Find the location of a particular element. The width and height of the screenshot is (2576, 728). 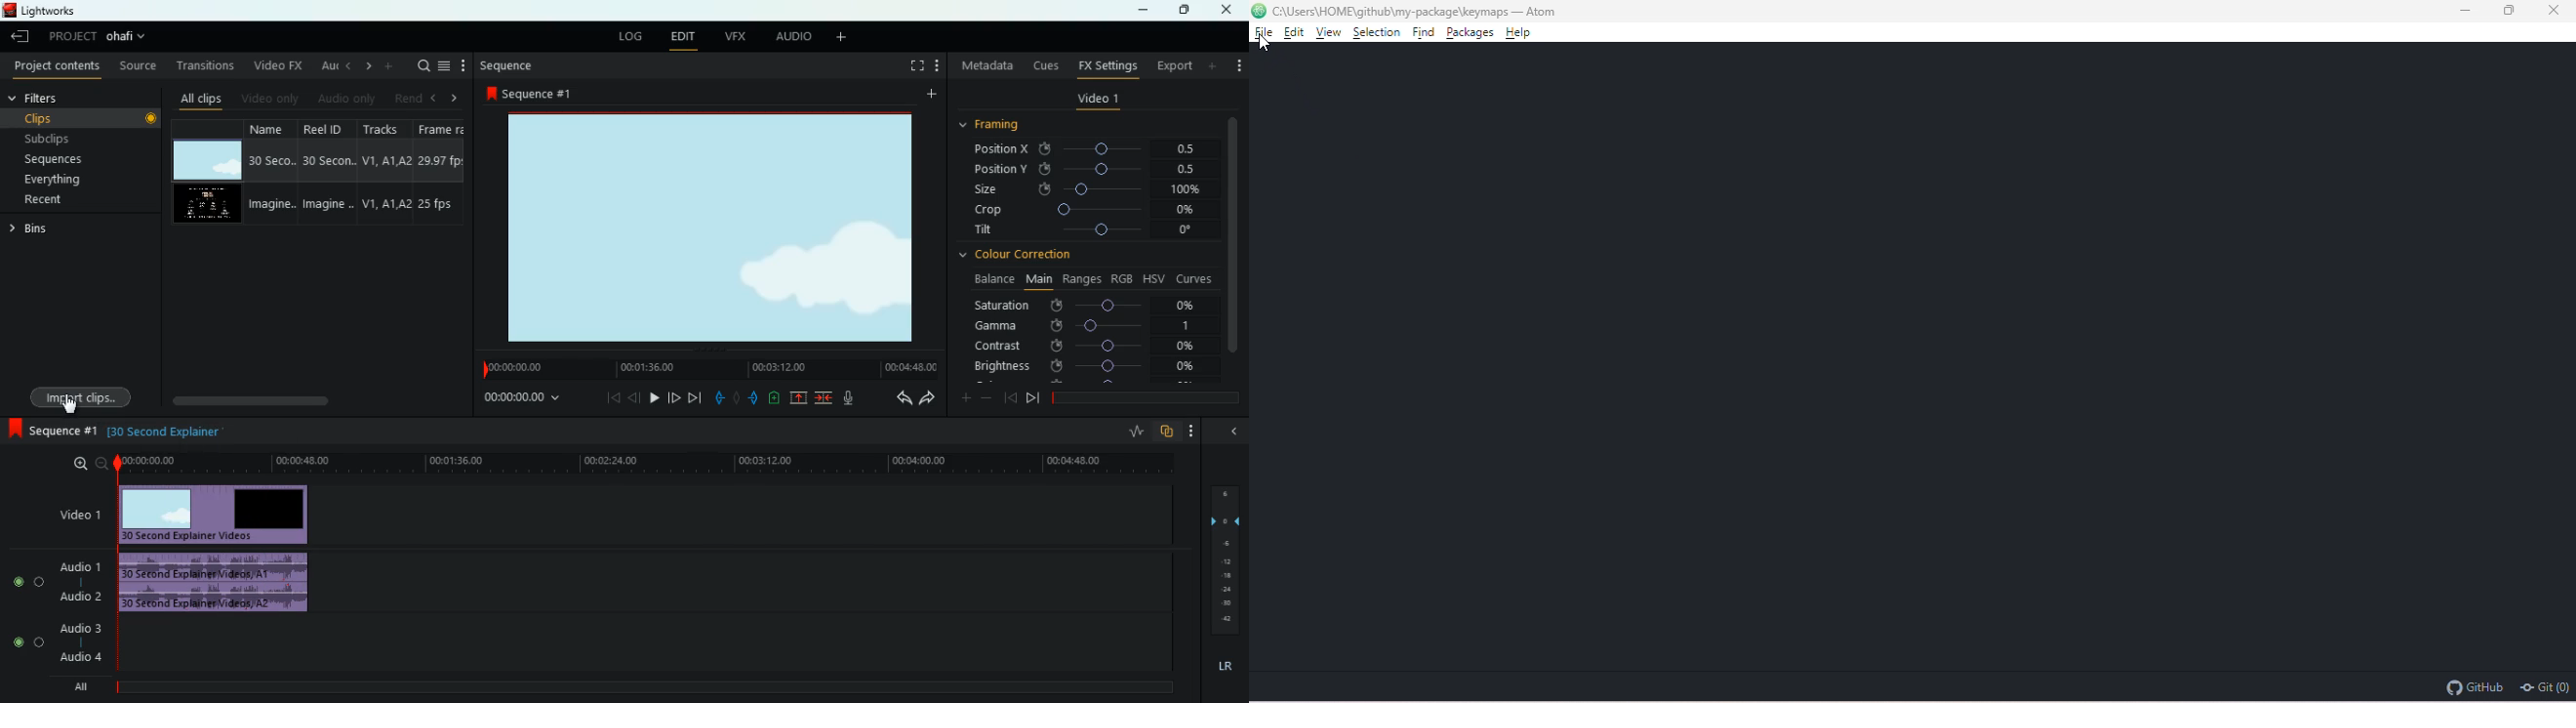

rgb is located at coordinates (1123, 277).